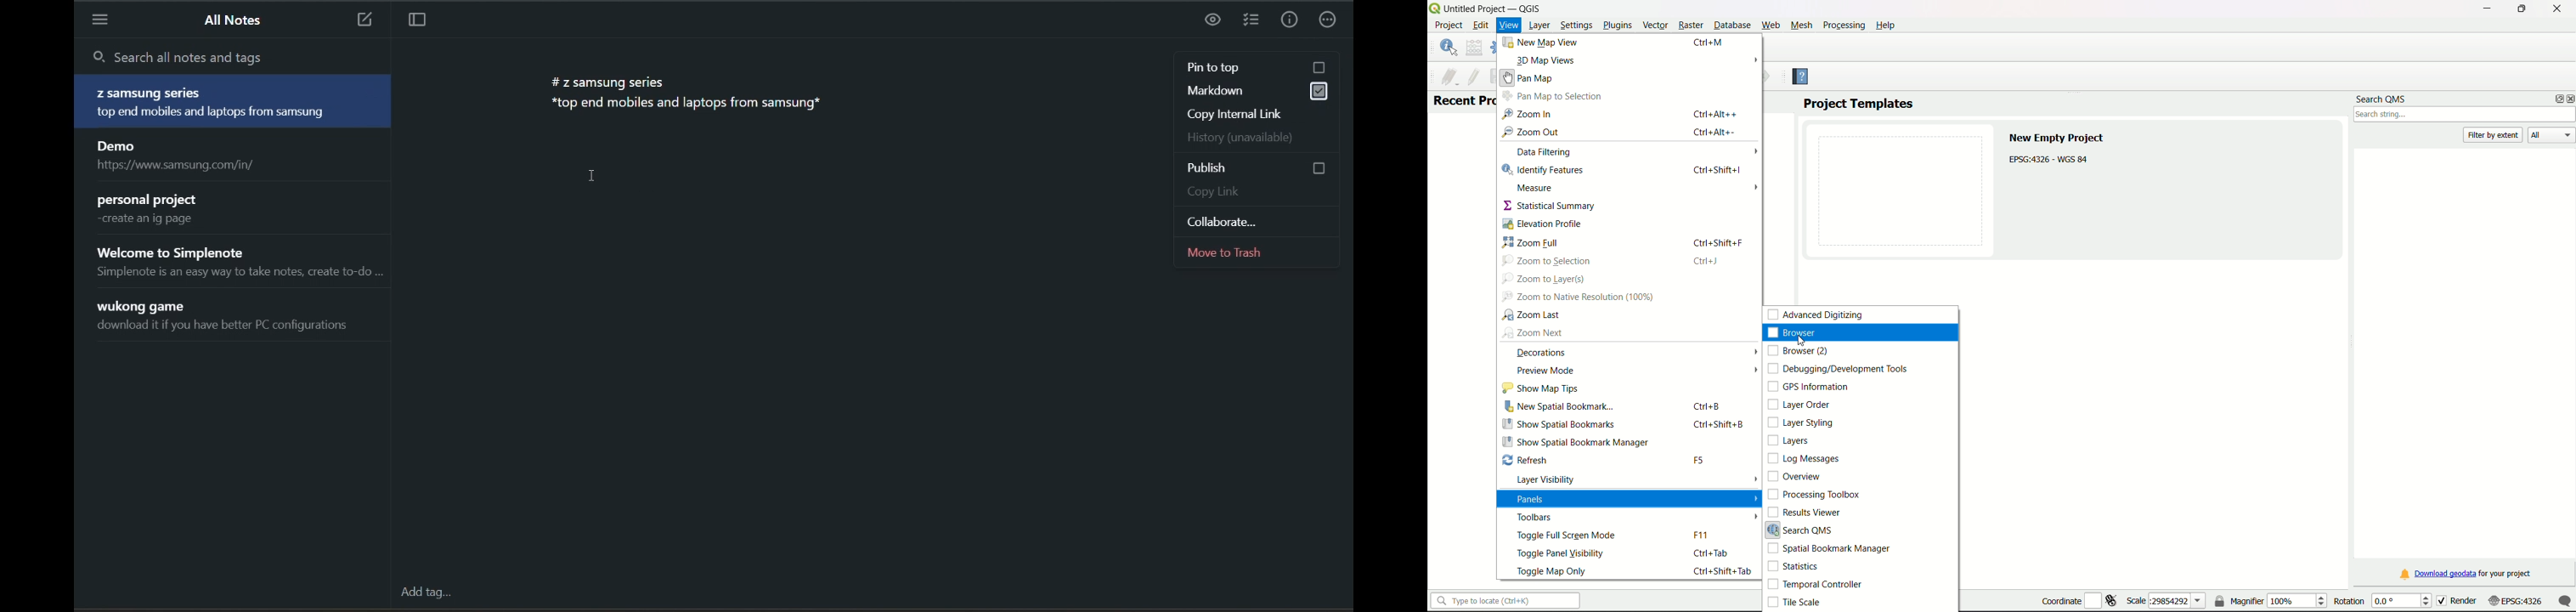 Image resolution: width=2576 pixels, height=616 pixels. Describe the element at coordinates (1771, 25) in the screenshot. I see `Web` at that location.